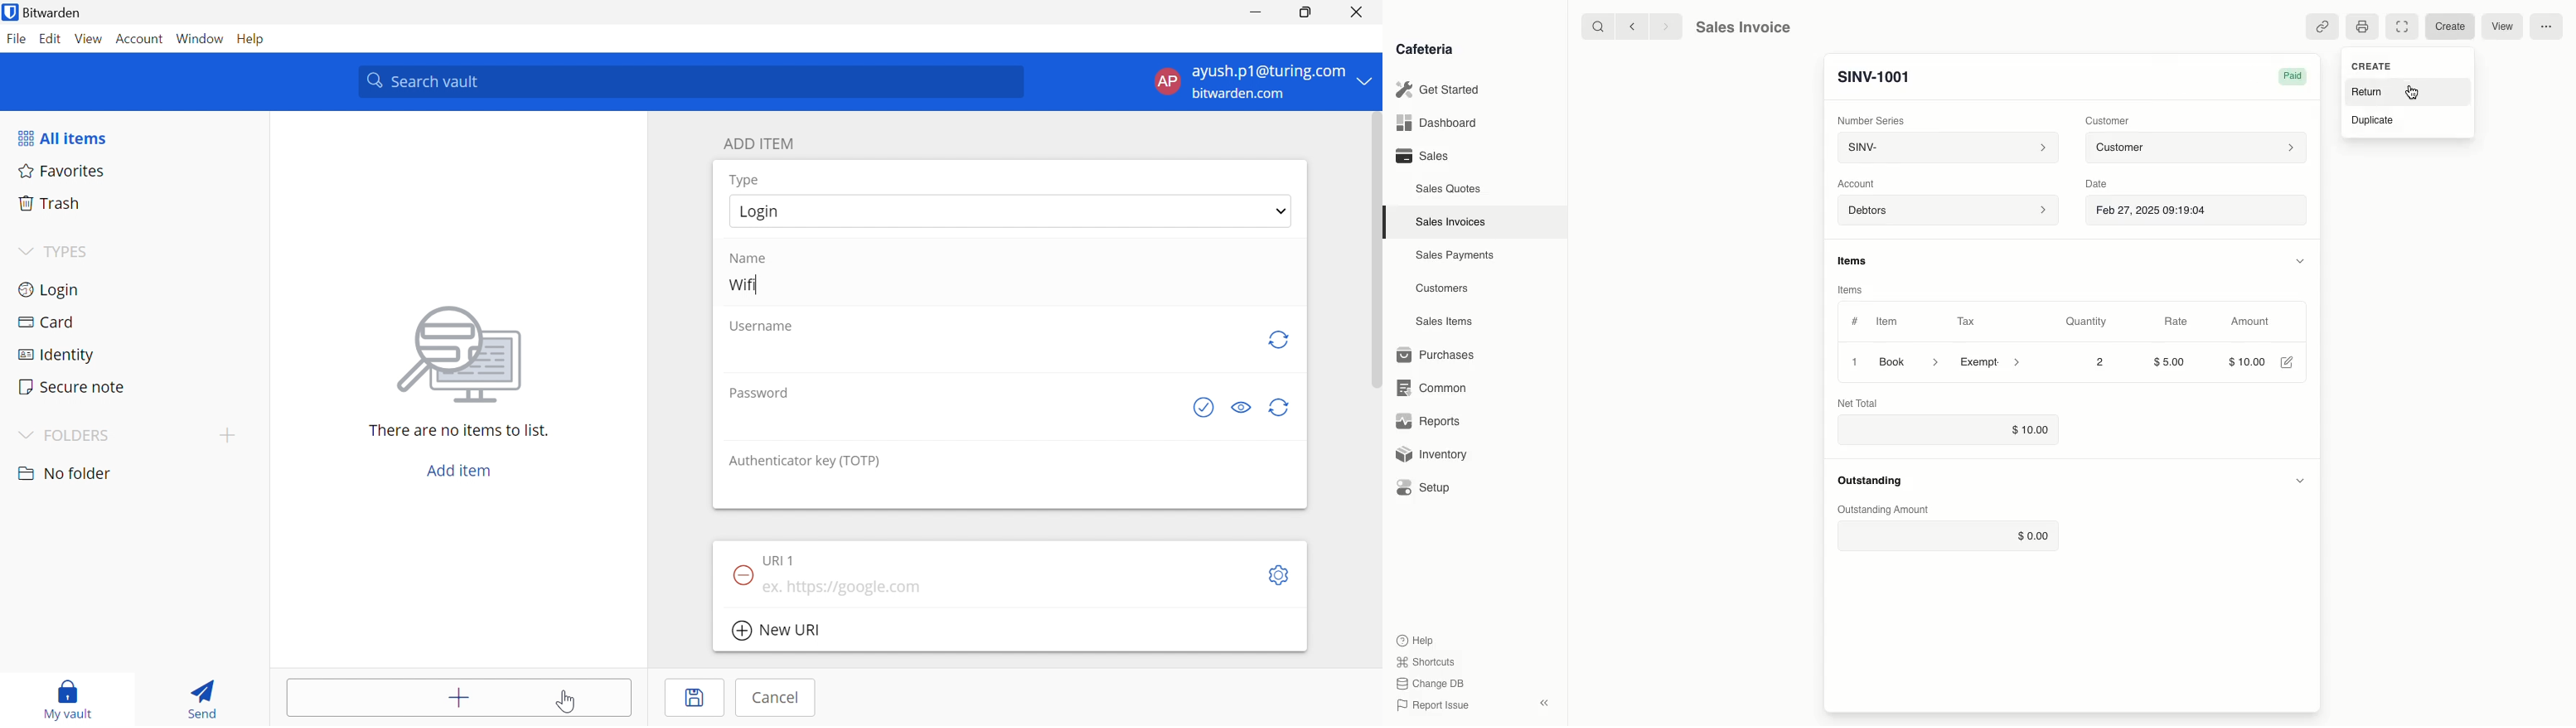  What do you see at coordinates (141, 42) in the screenshot?
I see `Account` at bounding box center [141, 42].